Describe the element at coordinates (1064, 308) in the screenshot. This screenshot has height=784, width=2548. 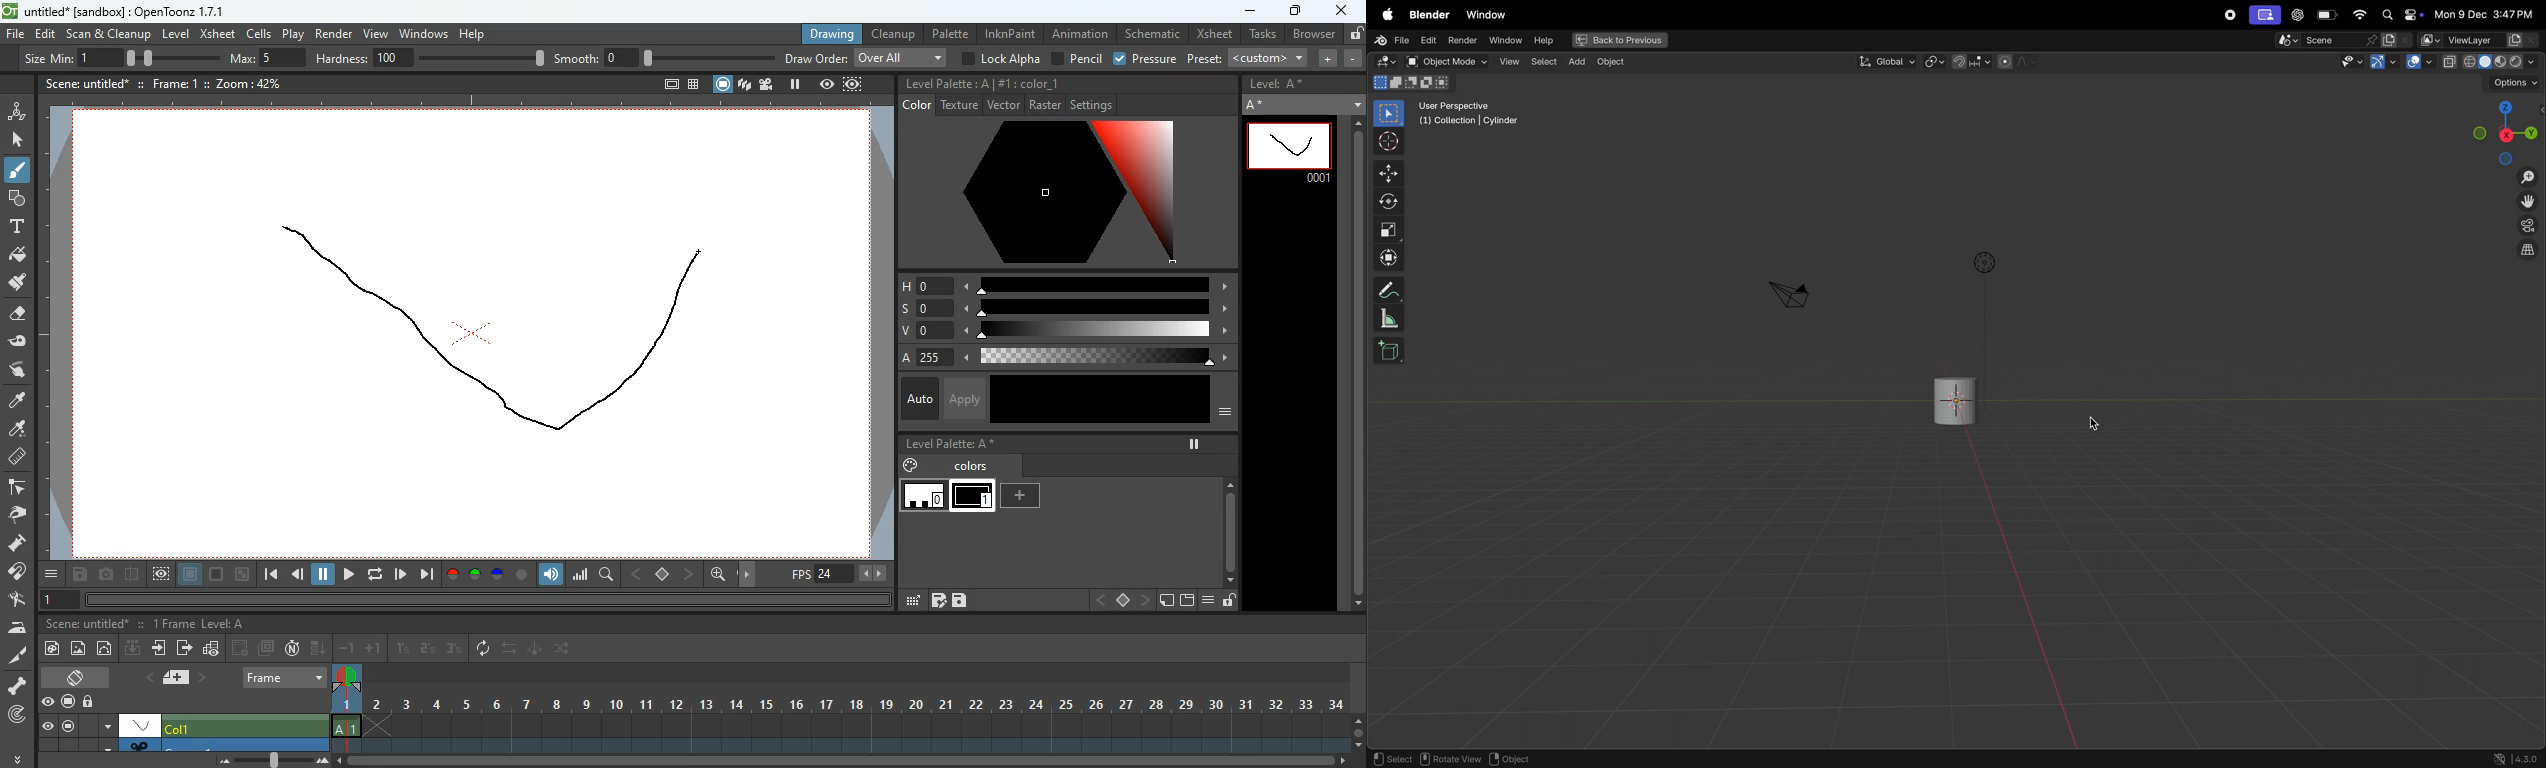
I see `s` at that location.